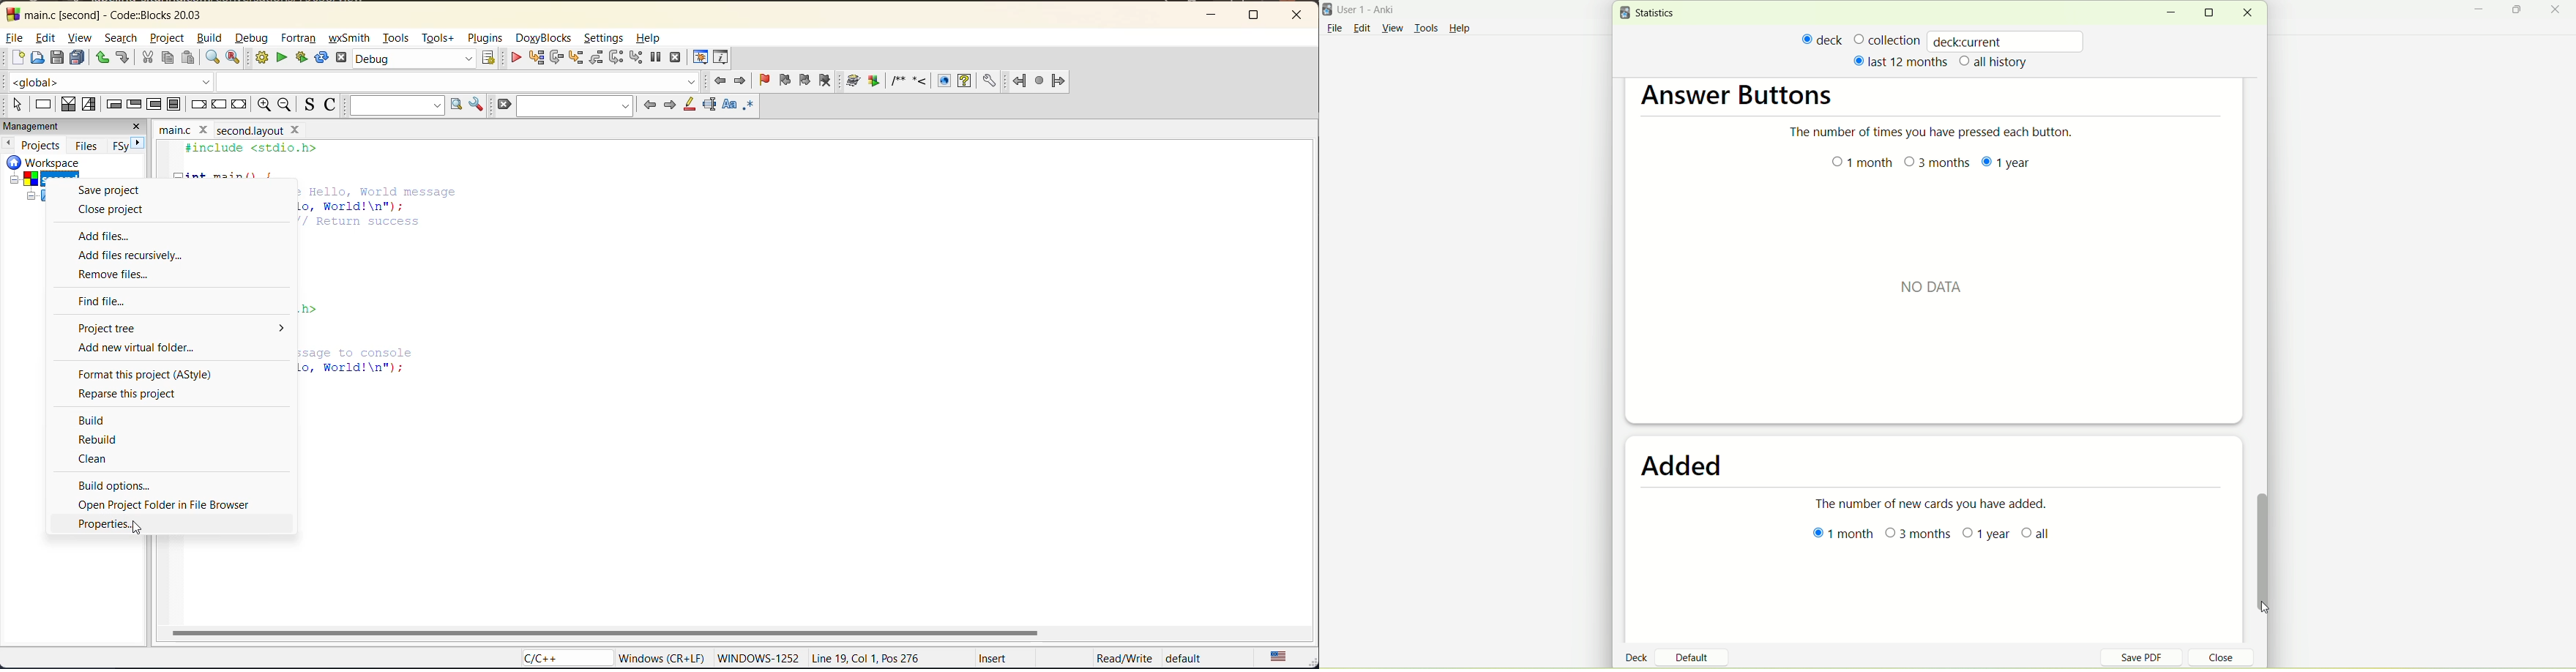 Image resolution: width=2576 pixels, height=672 pixels. Describe the element at coordinates (302, 56) in the screenshot. I see `build and run` at that location.